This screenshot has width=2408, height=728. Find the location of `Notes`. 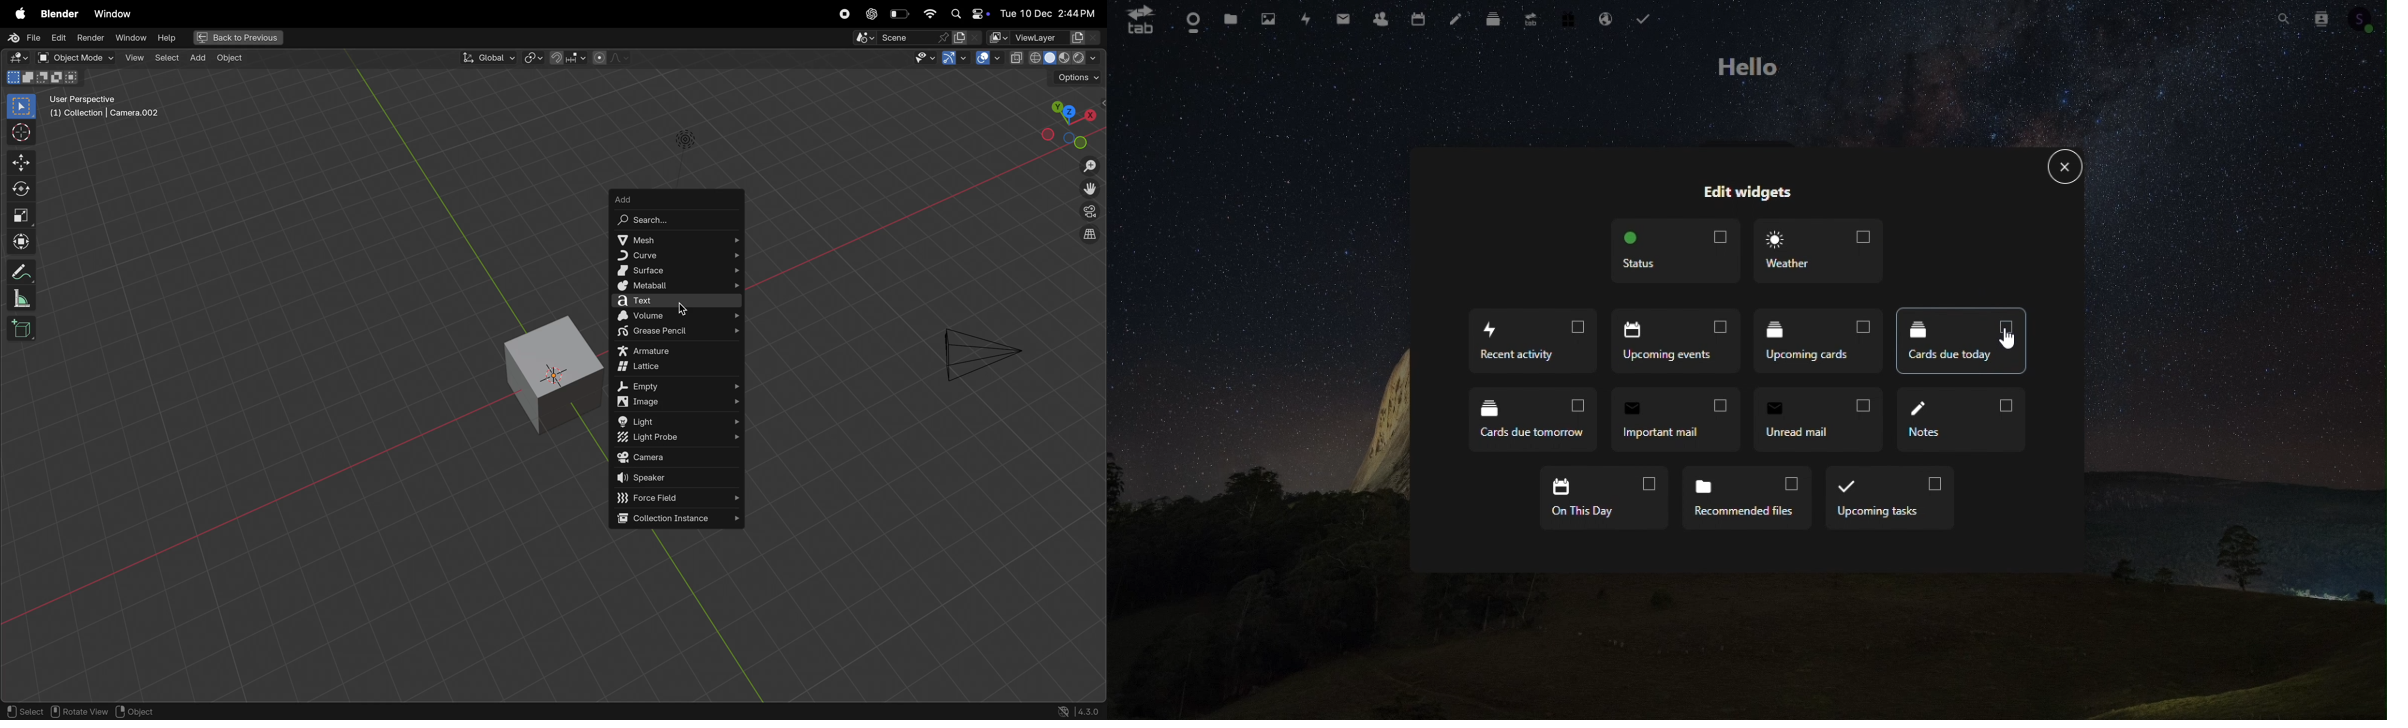

Notes is located at coordinates (1959, 424).